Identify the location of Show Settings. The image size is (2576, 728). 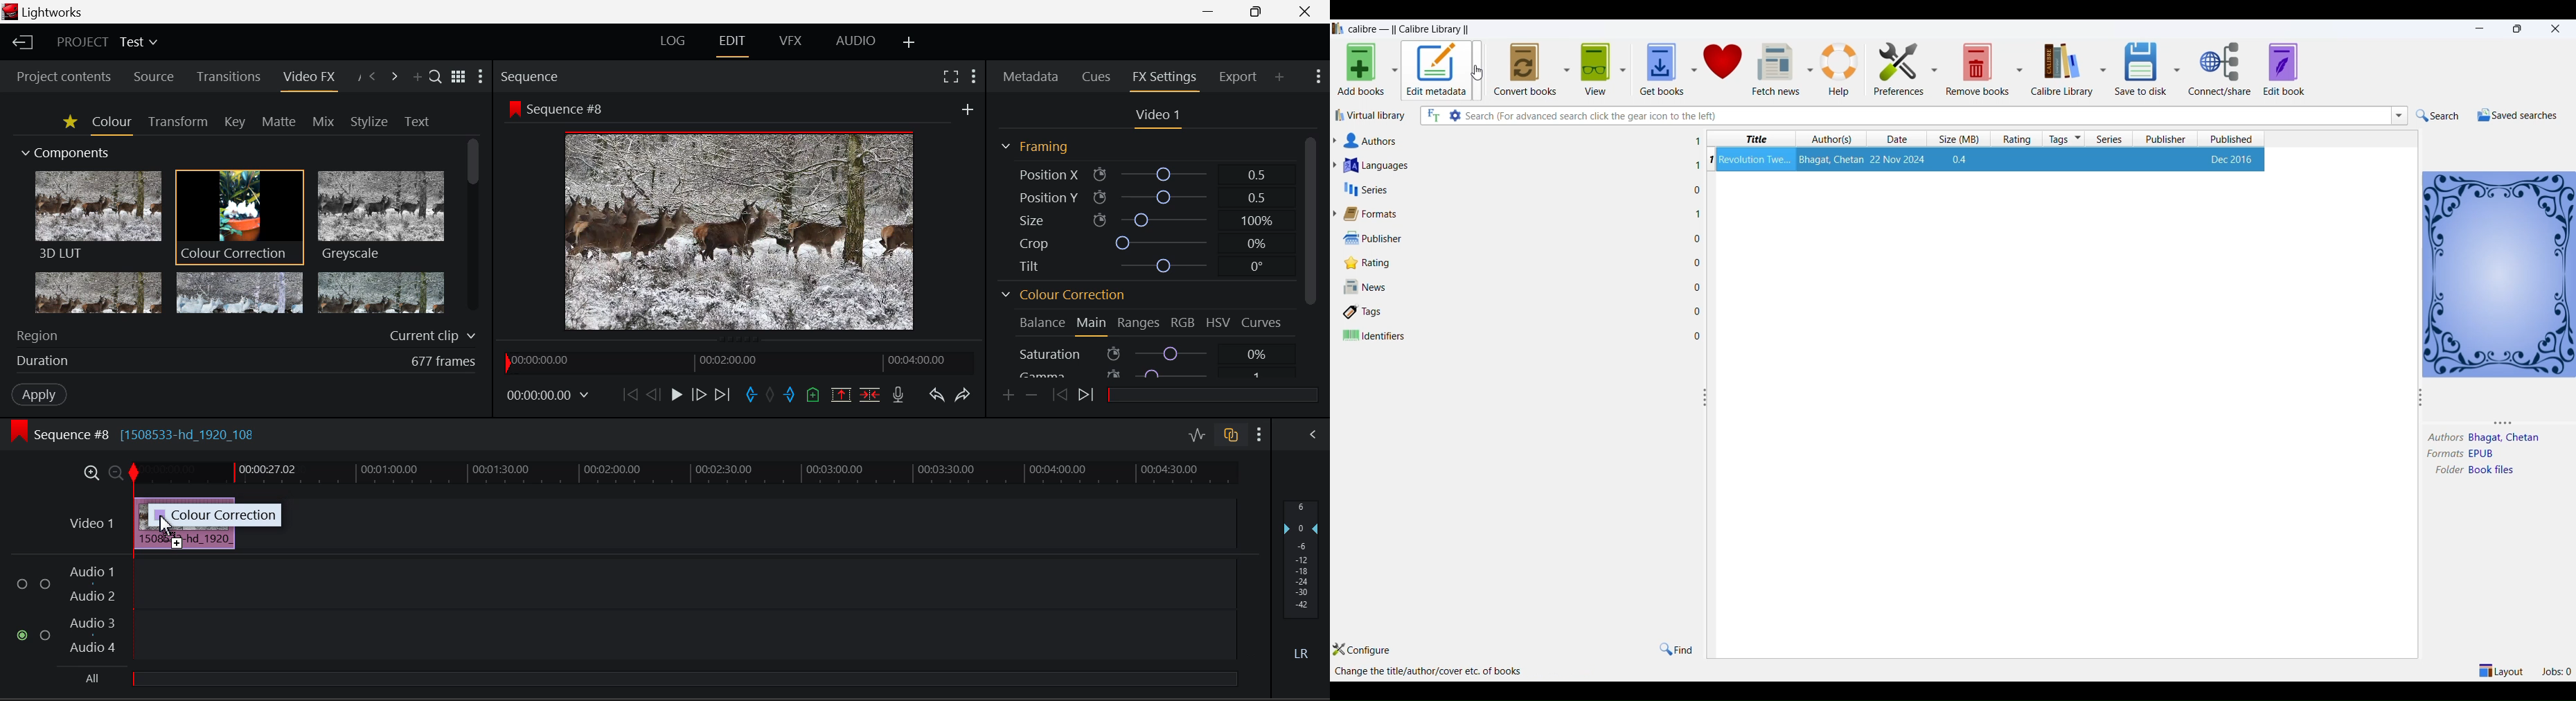
(1259, 435).